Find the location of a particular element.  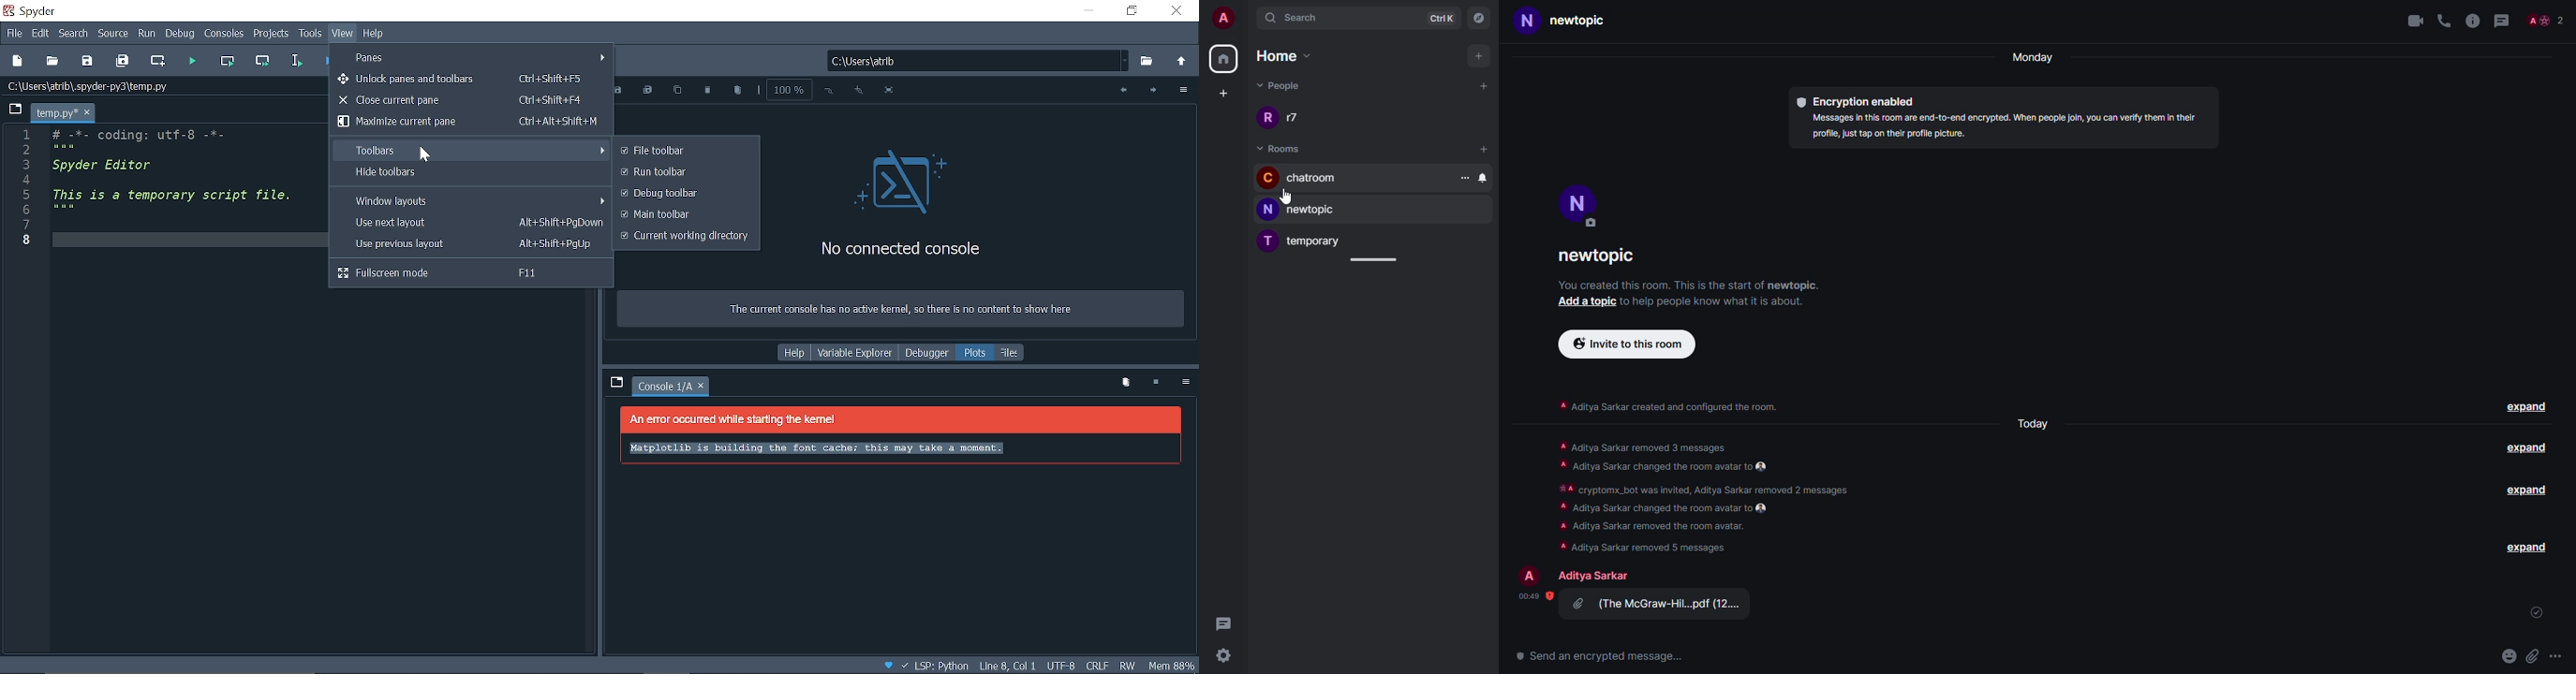

today is located at coordinates (2036, 423).